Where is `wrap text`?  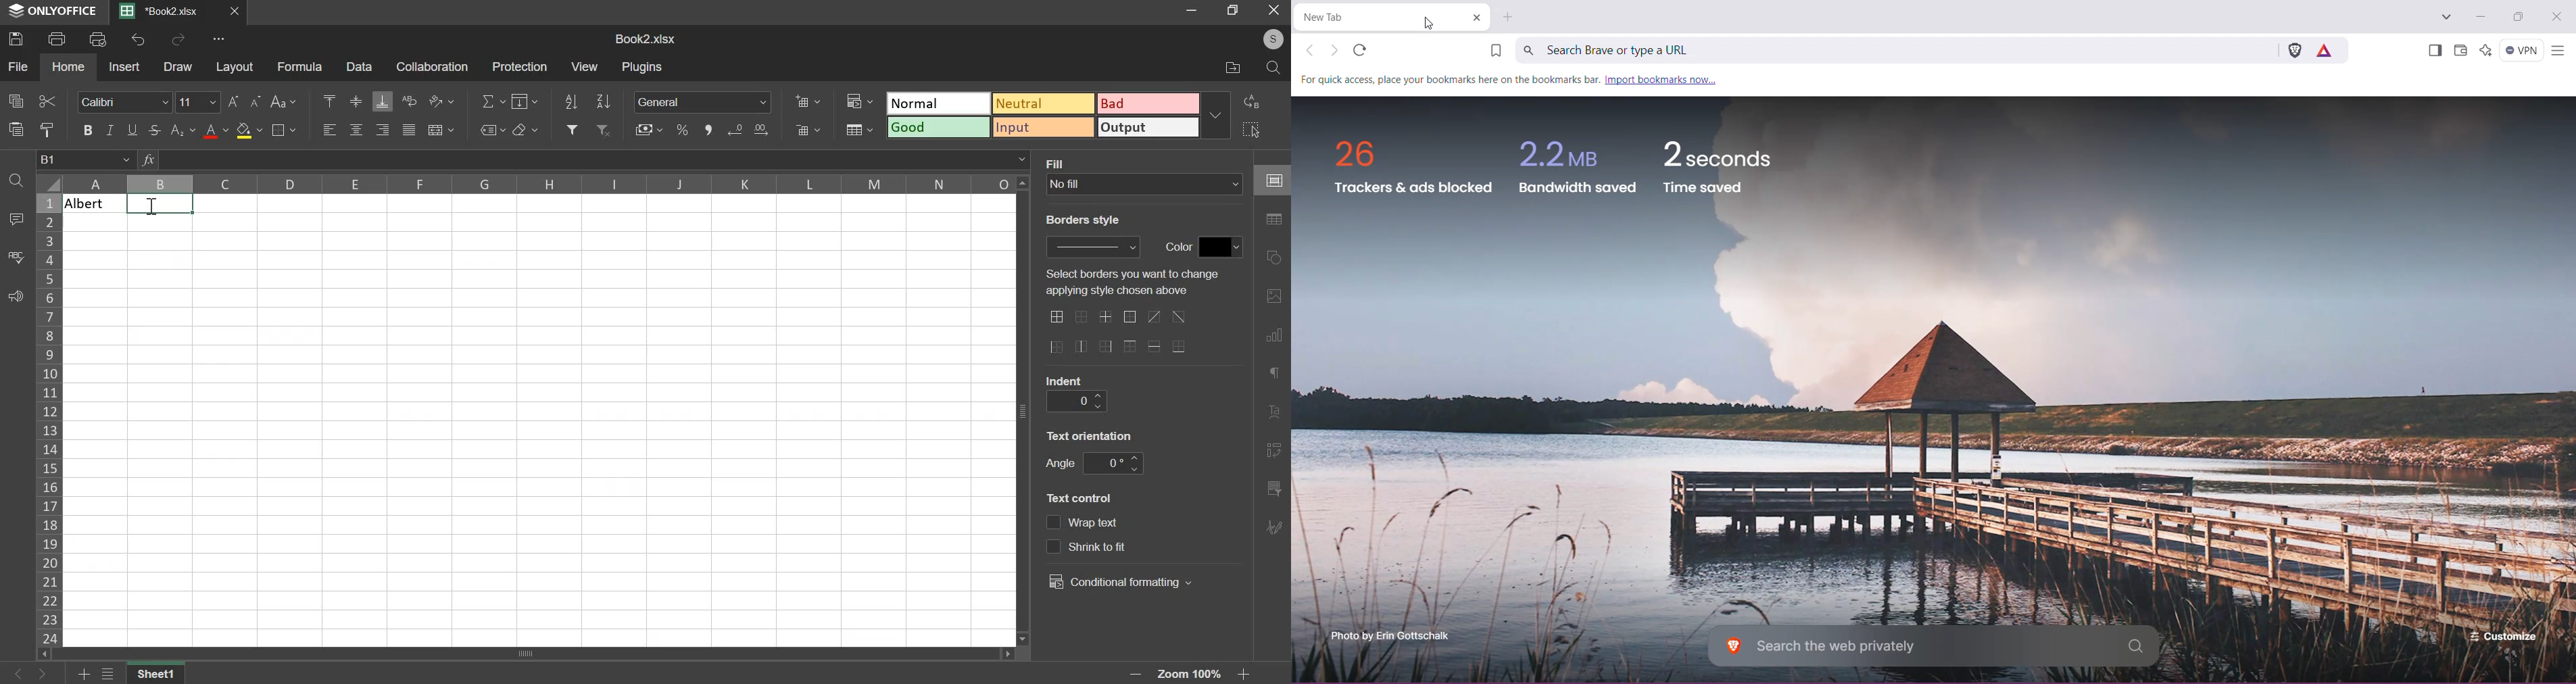
wrap text is located at coordinates (1084, 523).